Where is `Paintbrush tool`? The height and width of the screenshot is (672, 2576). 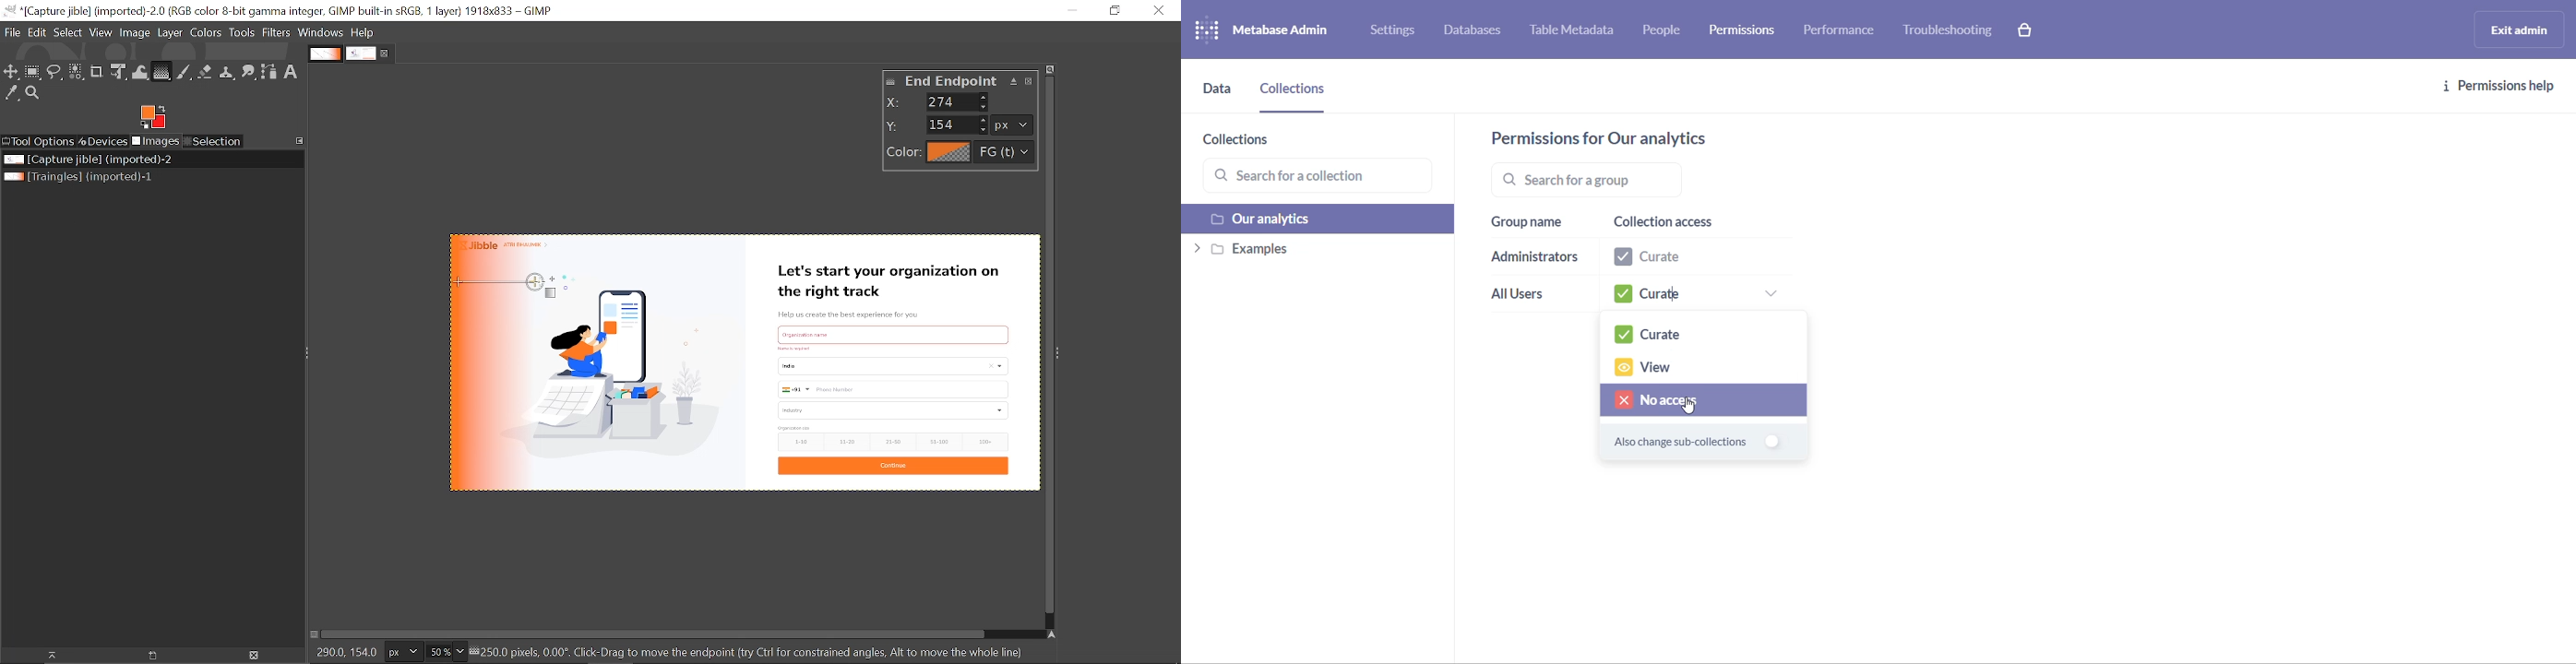
Paintbrush tool is located at coordinates (185, 72).